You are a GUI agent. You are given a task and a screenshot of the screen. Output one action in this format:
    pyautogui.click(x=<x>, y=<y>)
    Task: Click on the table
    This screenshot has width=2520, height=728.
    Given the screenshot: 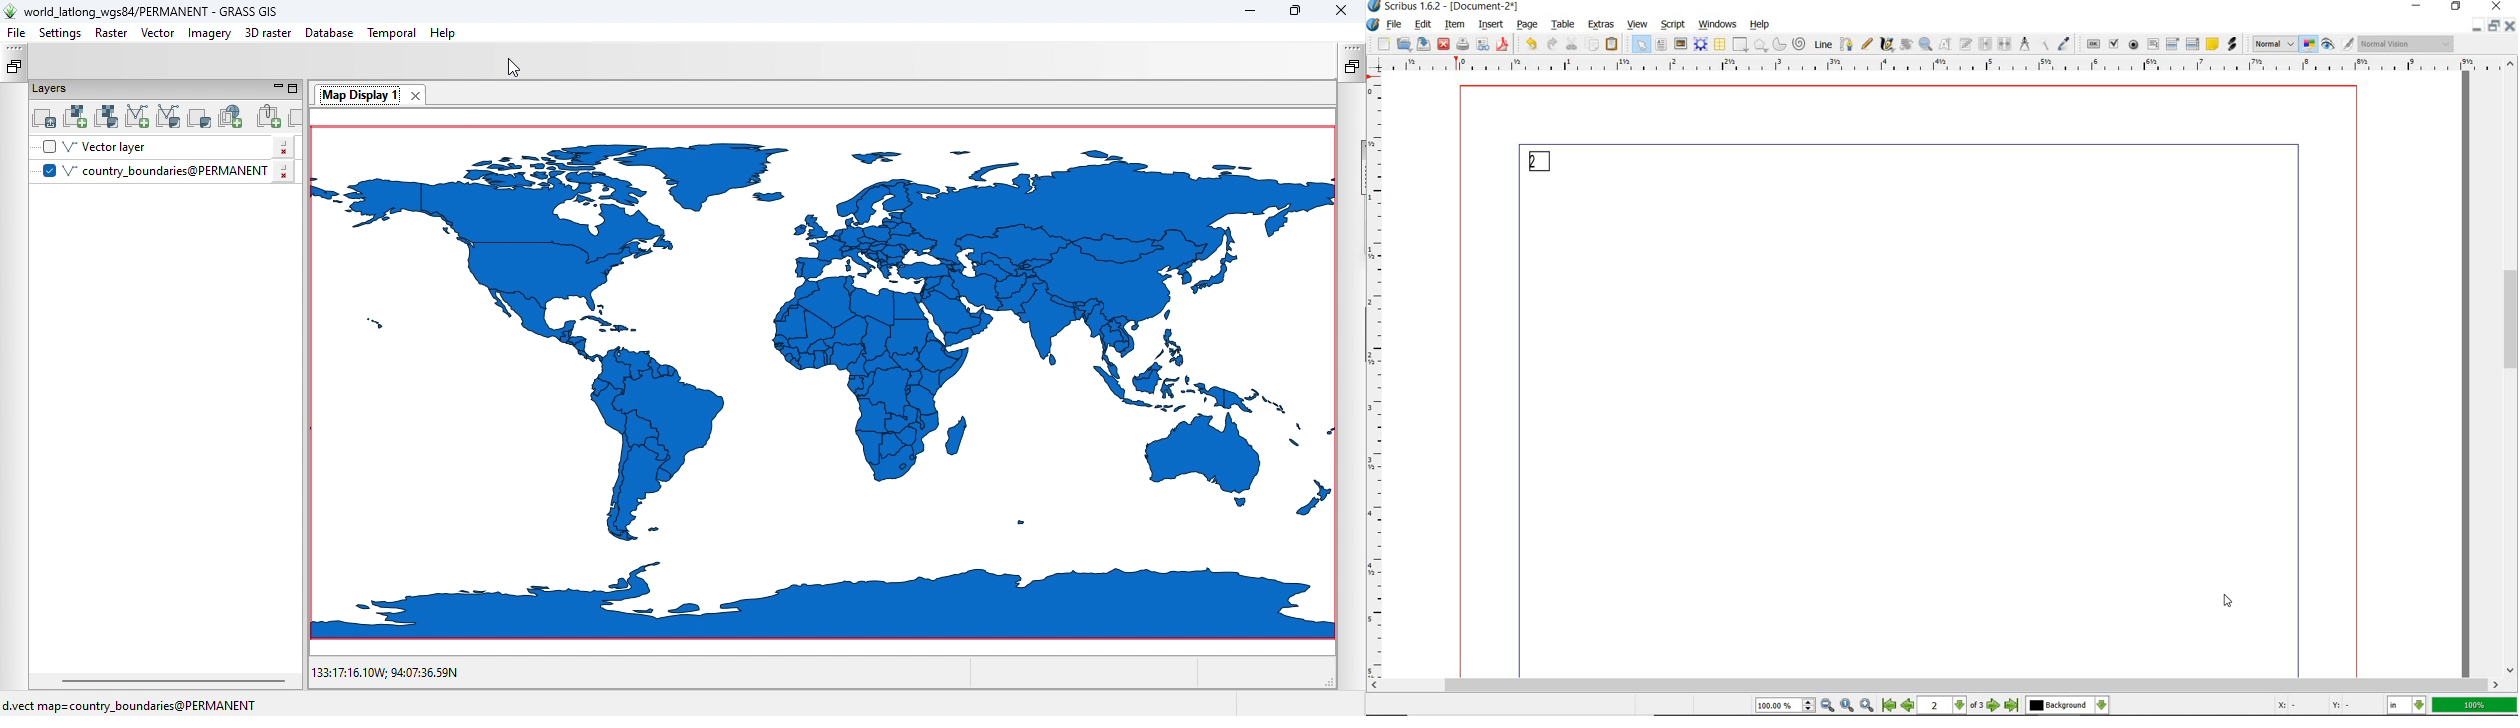 What is the action you would take?
    pyautogui.click(x=1719, y=45)
    